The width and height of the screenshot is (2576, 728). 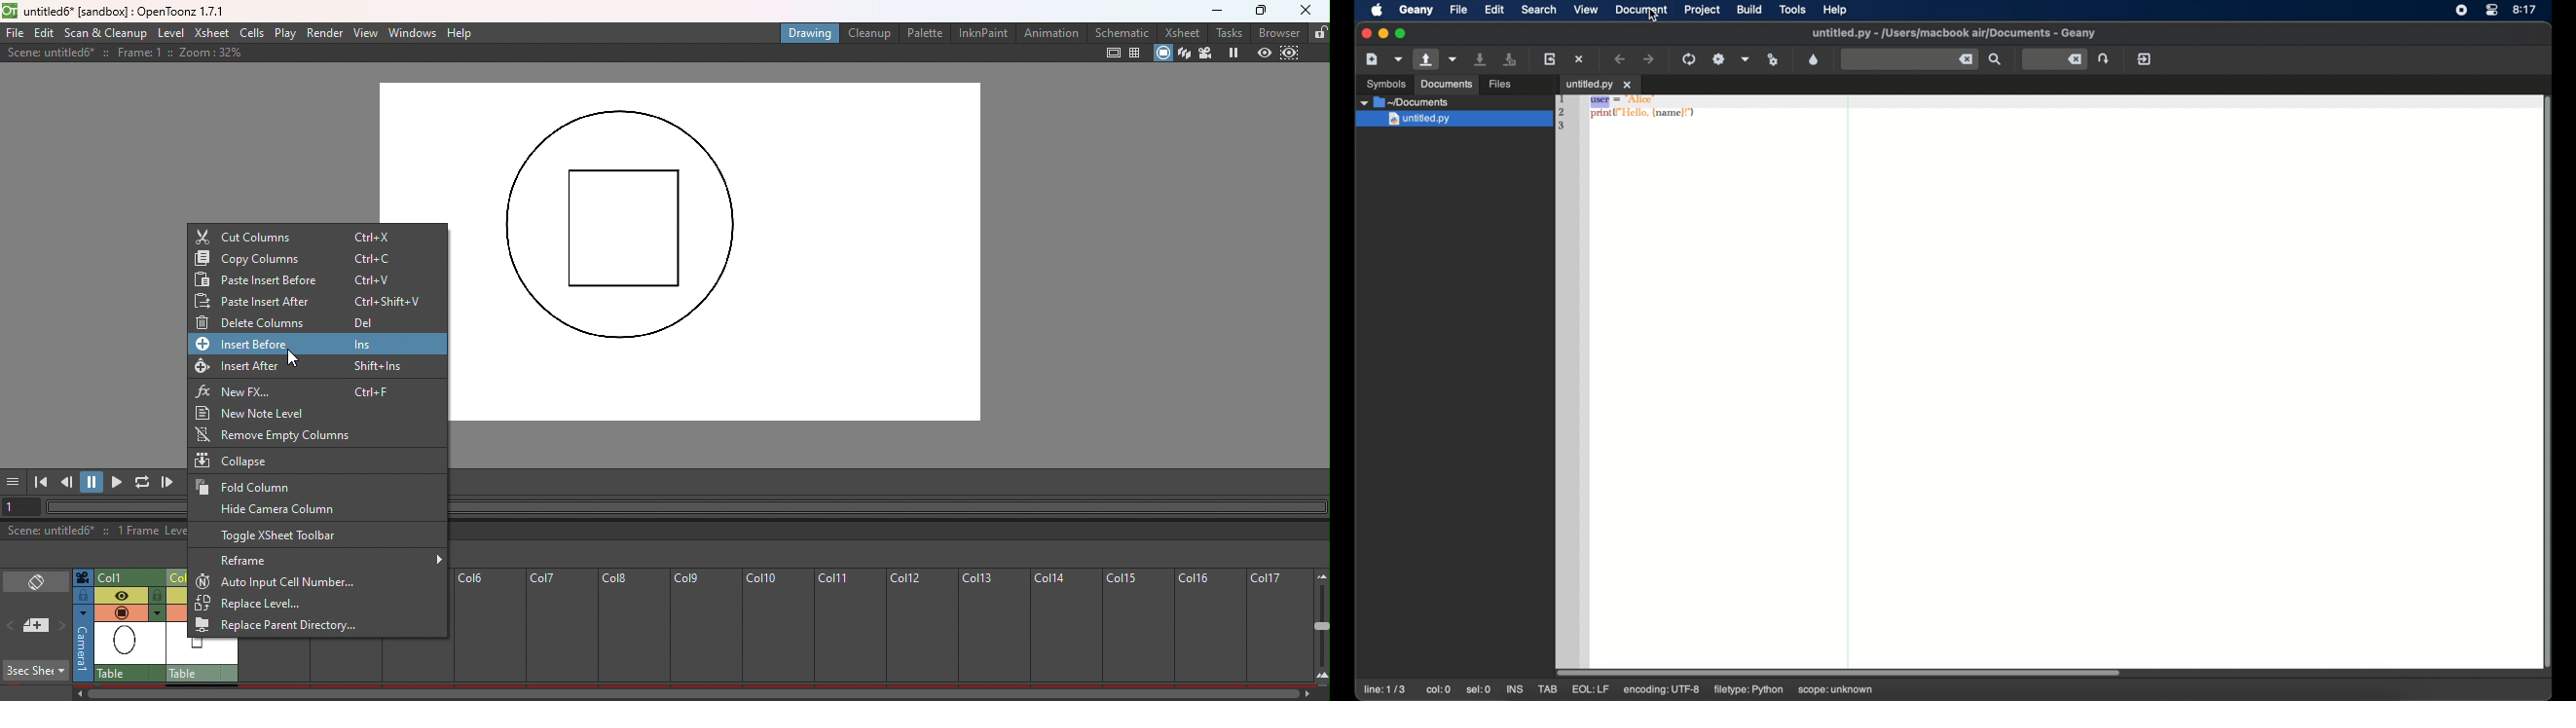 What do you see at coordinates (1456, 102) in the screenshot?
I see `untitled.py` at bounding box center [1456, 102].